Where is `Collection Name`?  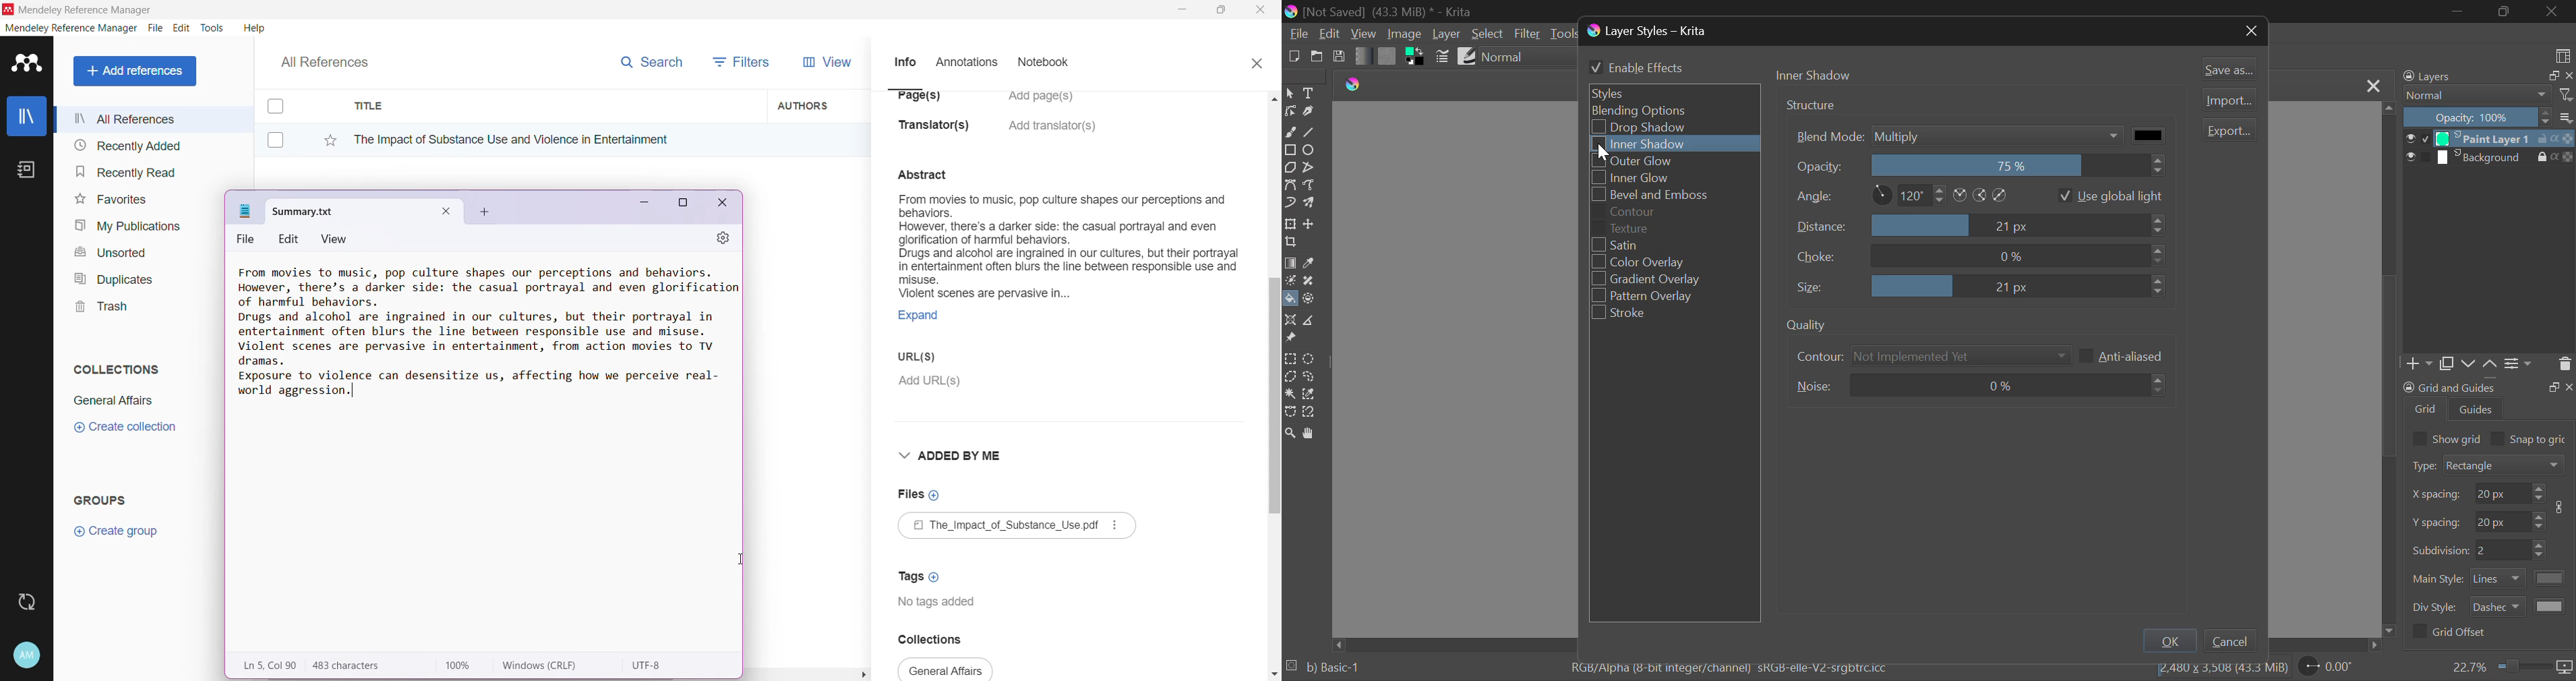
Collection Name is located at coordinates (111, 401).